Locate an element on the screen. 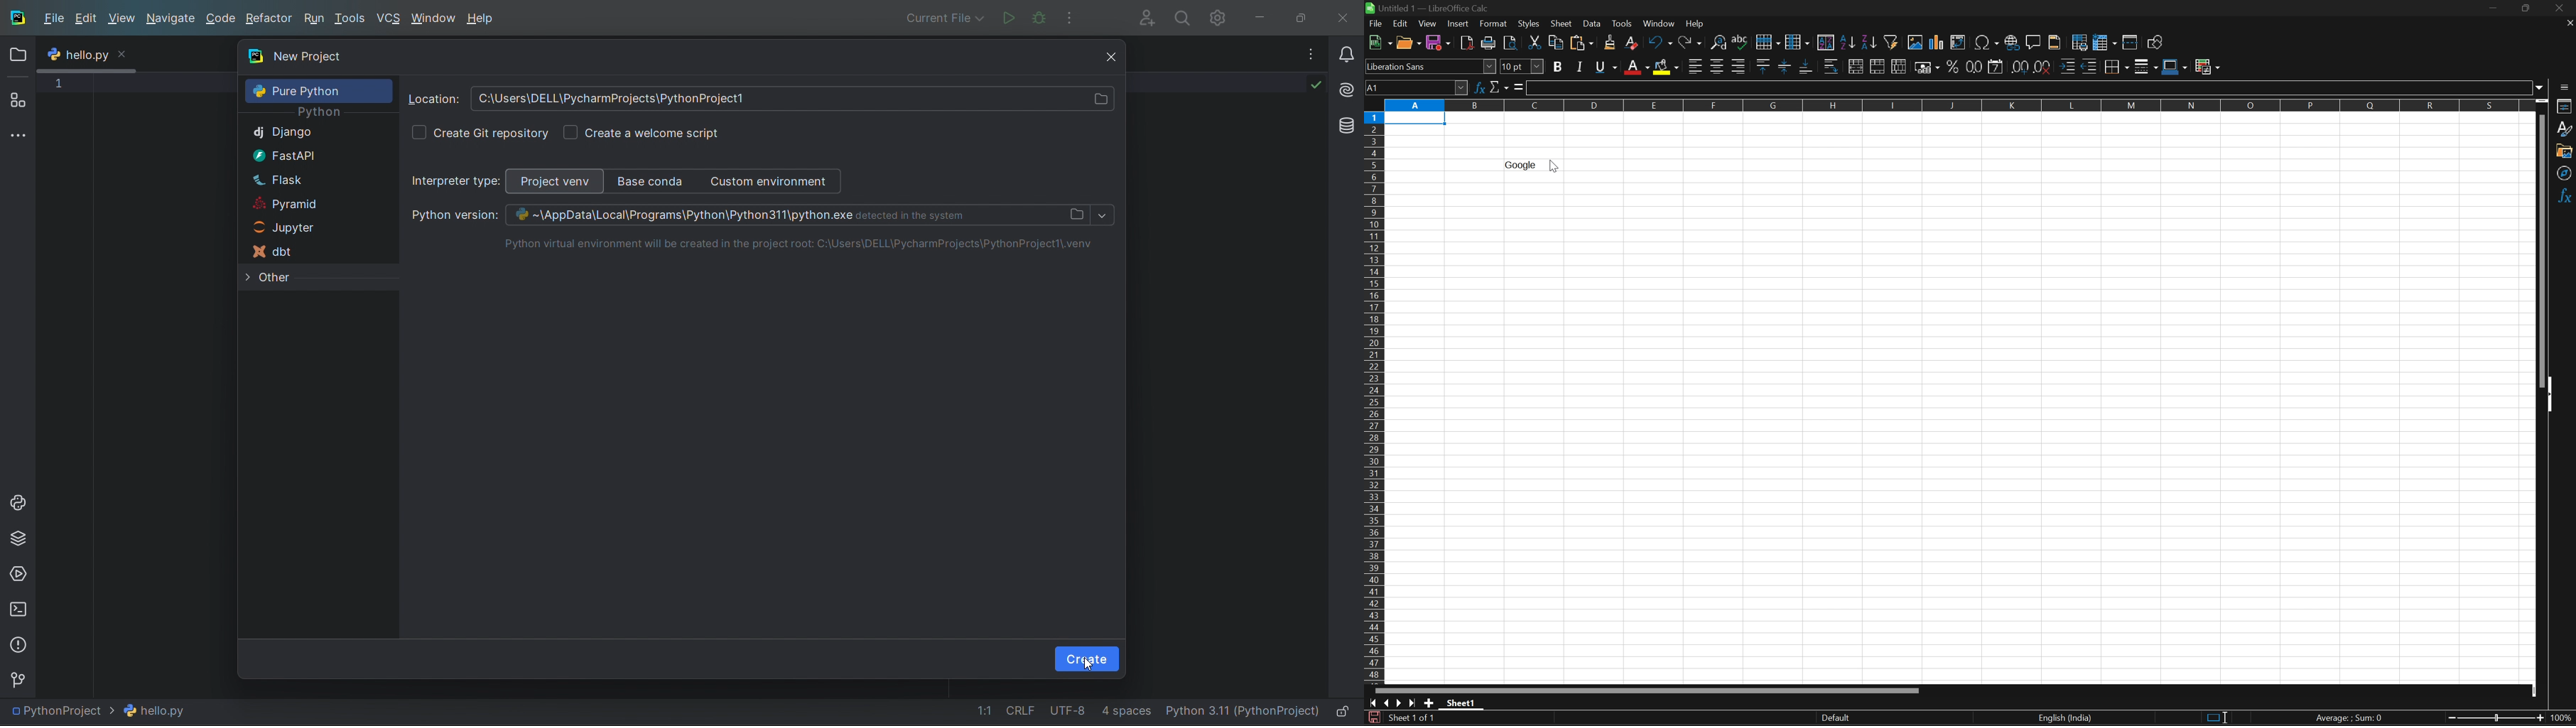 The image size is (2576, 728). Styles is located at coordinates (1529, 25).